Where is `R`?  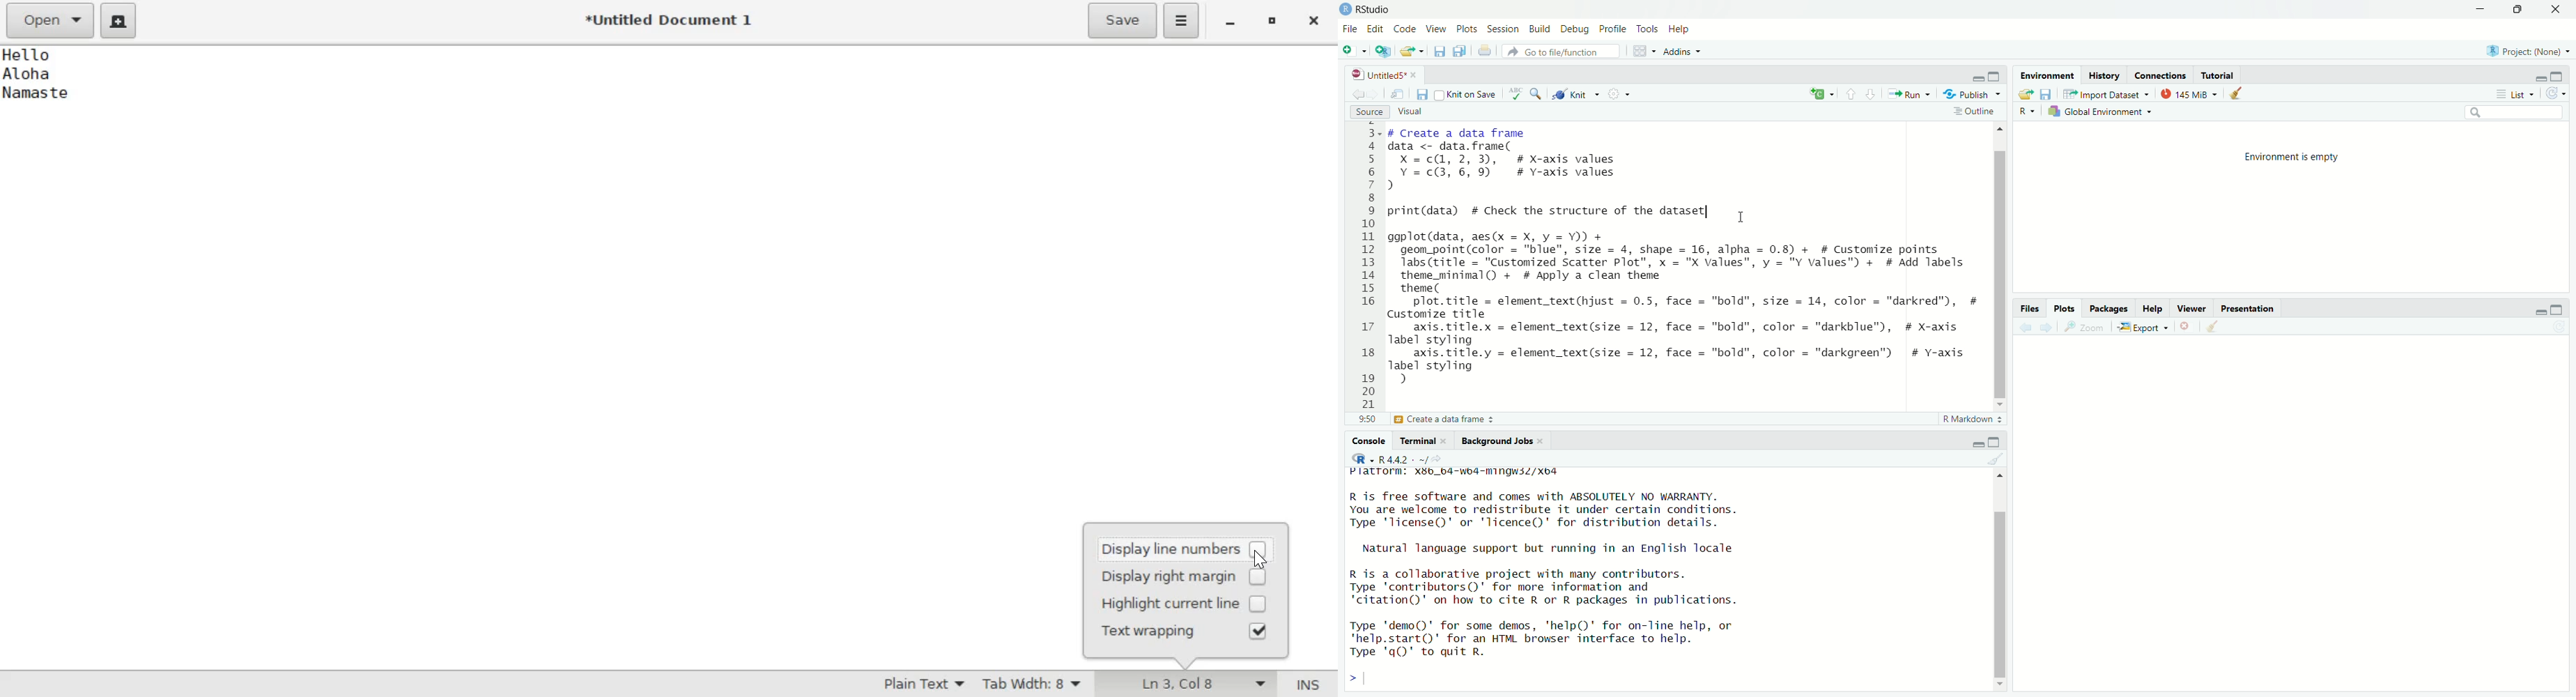
R is located at coordinates (2022, 111).